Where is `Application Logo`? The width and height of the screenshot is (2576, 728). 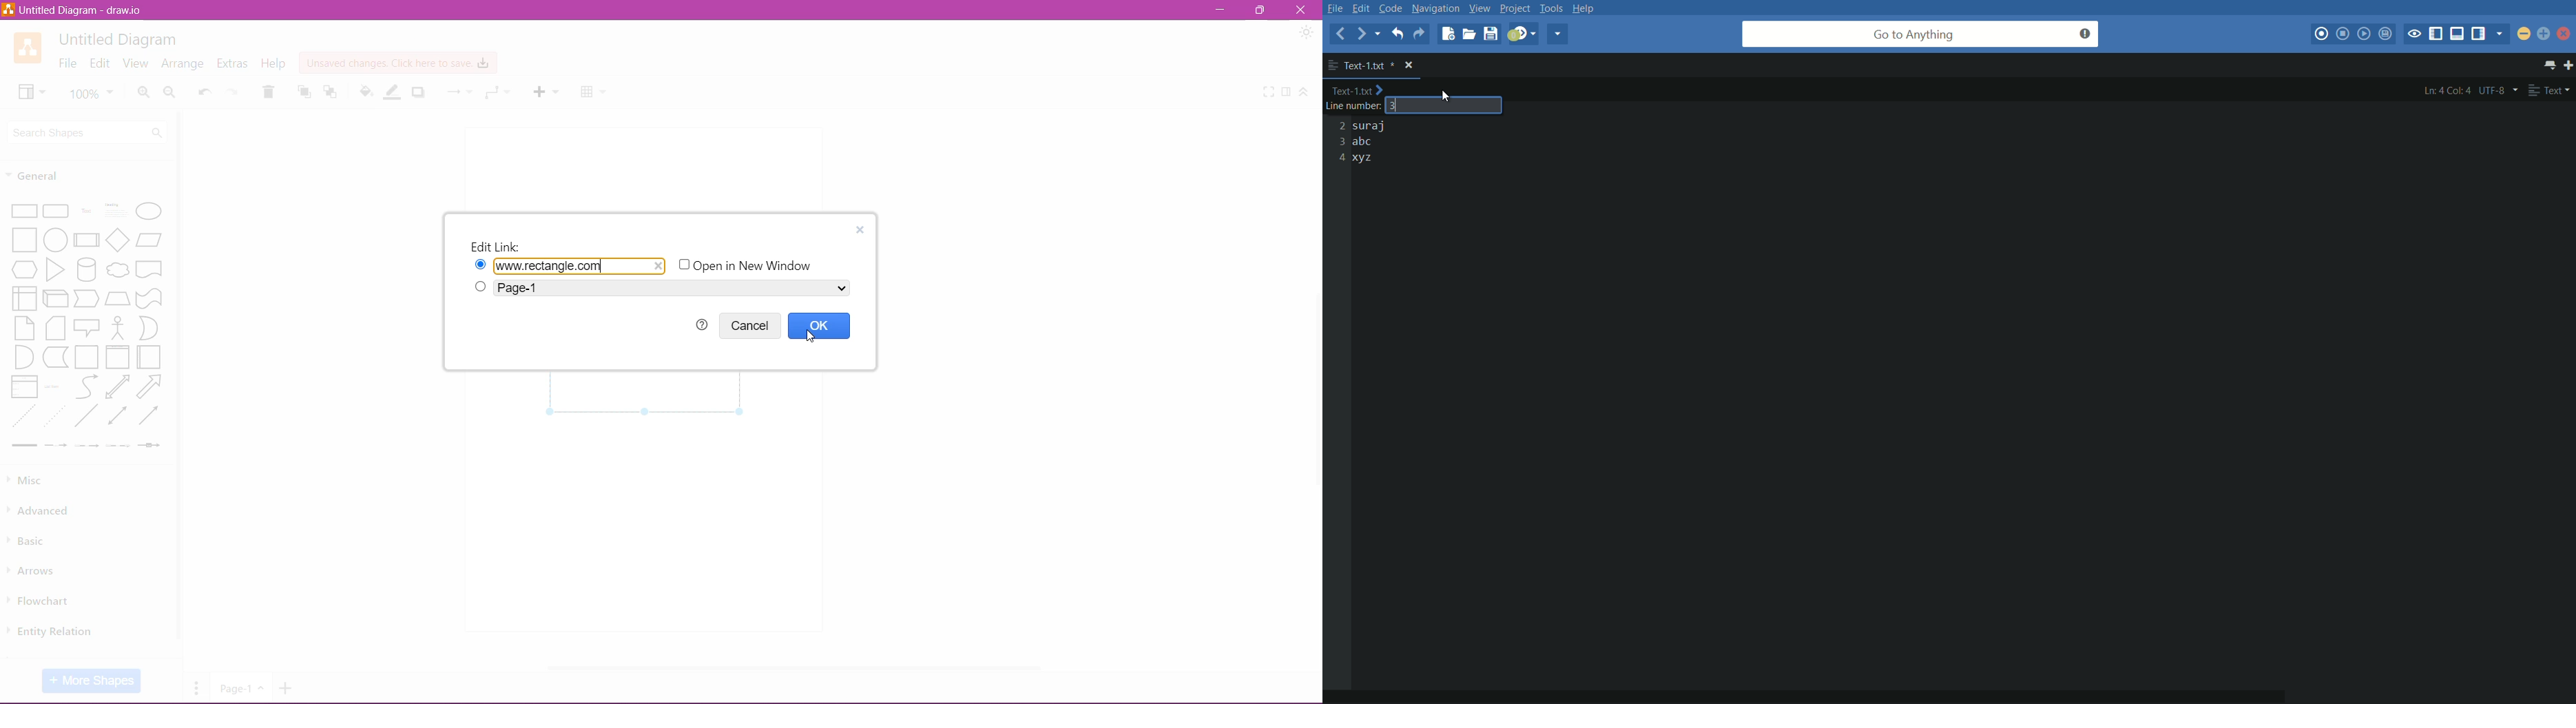
Application Logo is located at coordinates (27, 48).